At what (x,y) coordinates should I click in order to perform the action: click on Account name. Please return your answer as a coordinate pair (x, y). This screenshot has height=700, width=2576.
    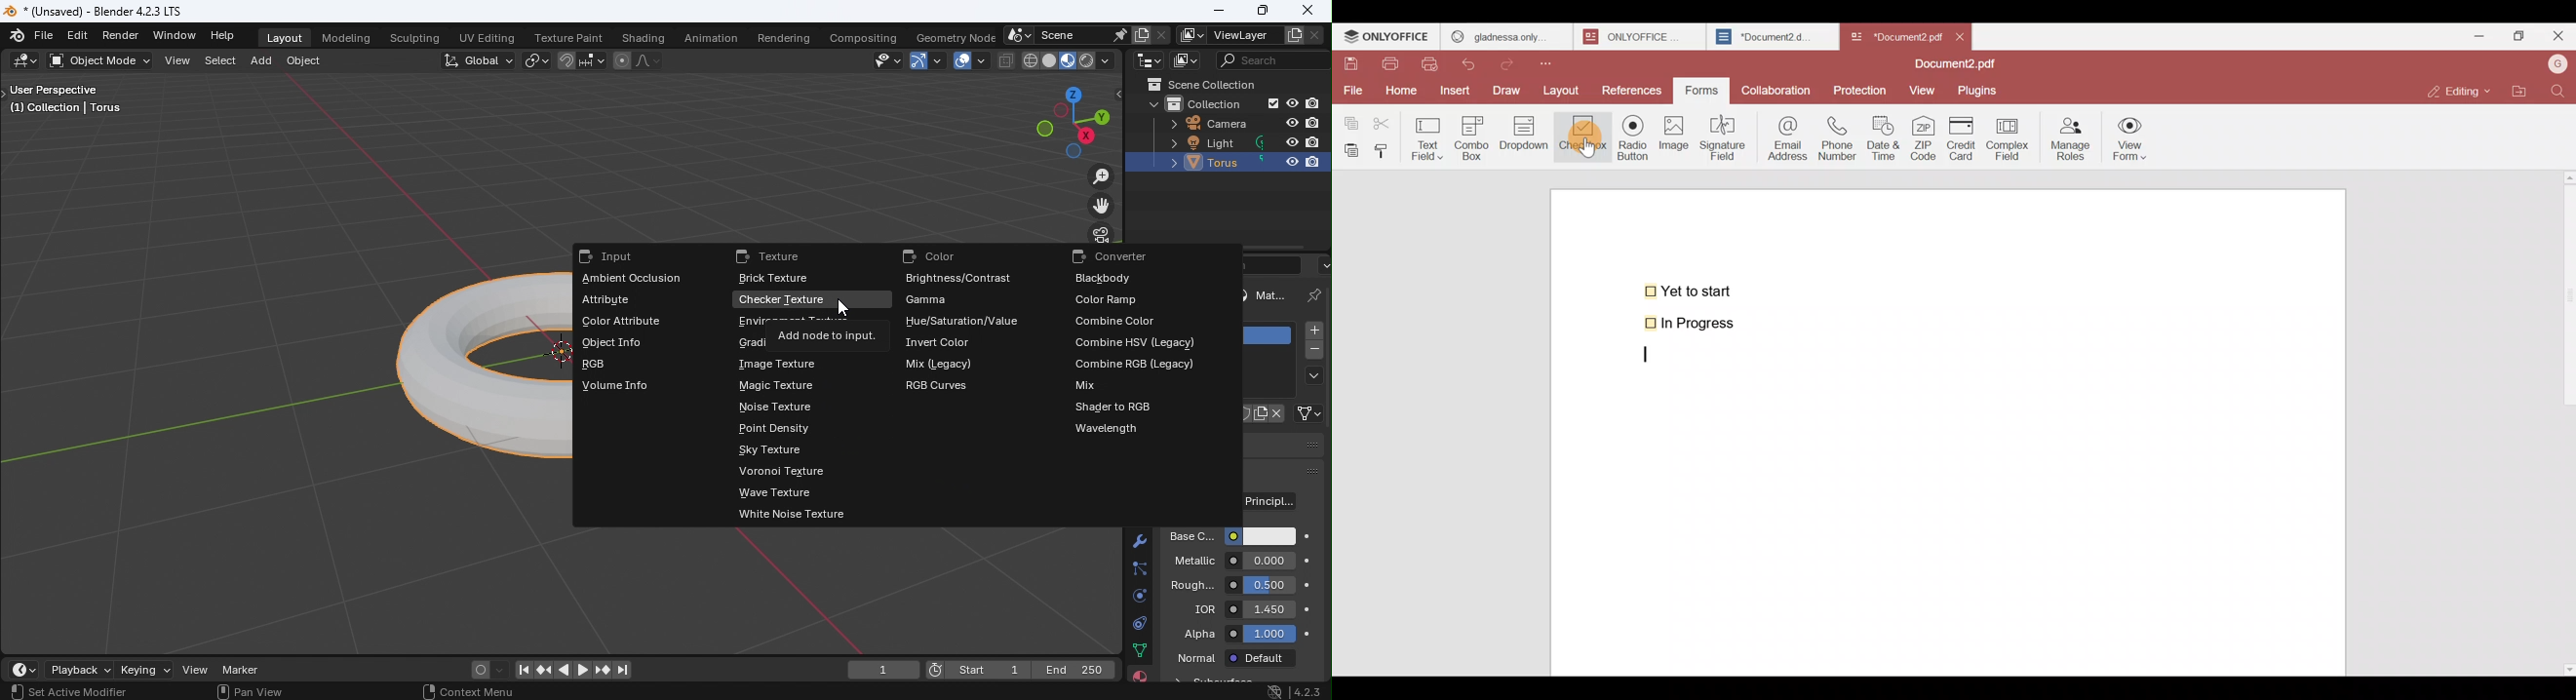
    Looking at the image, I should click on (2558, 63).